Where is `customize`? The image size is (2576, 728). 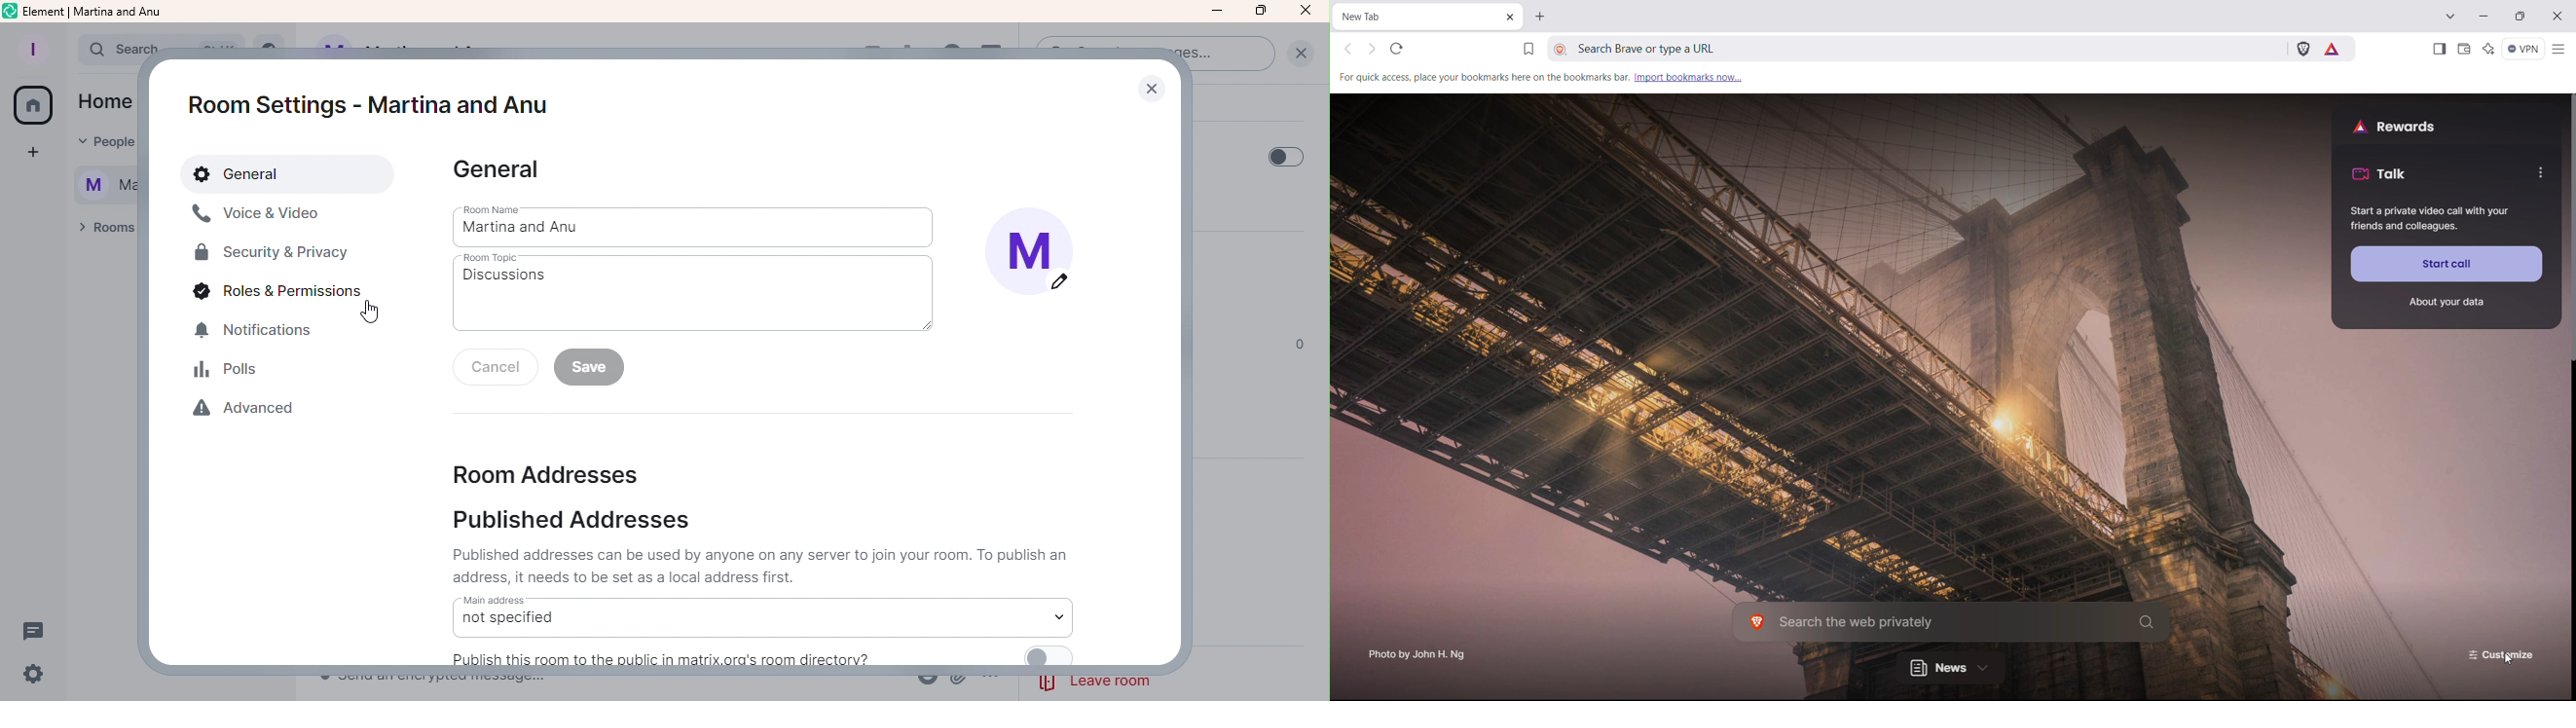 customize is located at coordinates (2503, 654).